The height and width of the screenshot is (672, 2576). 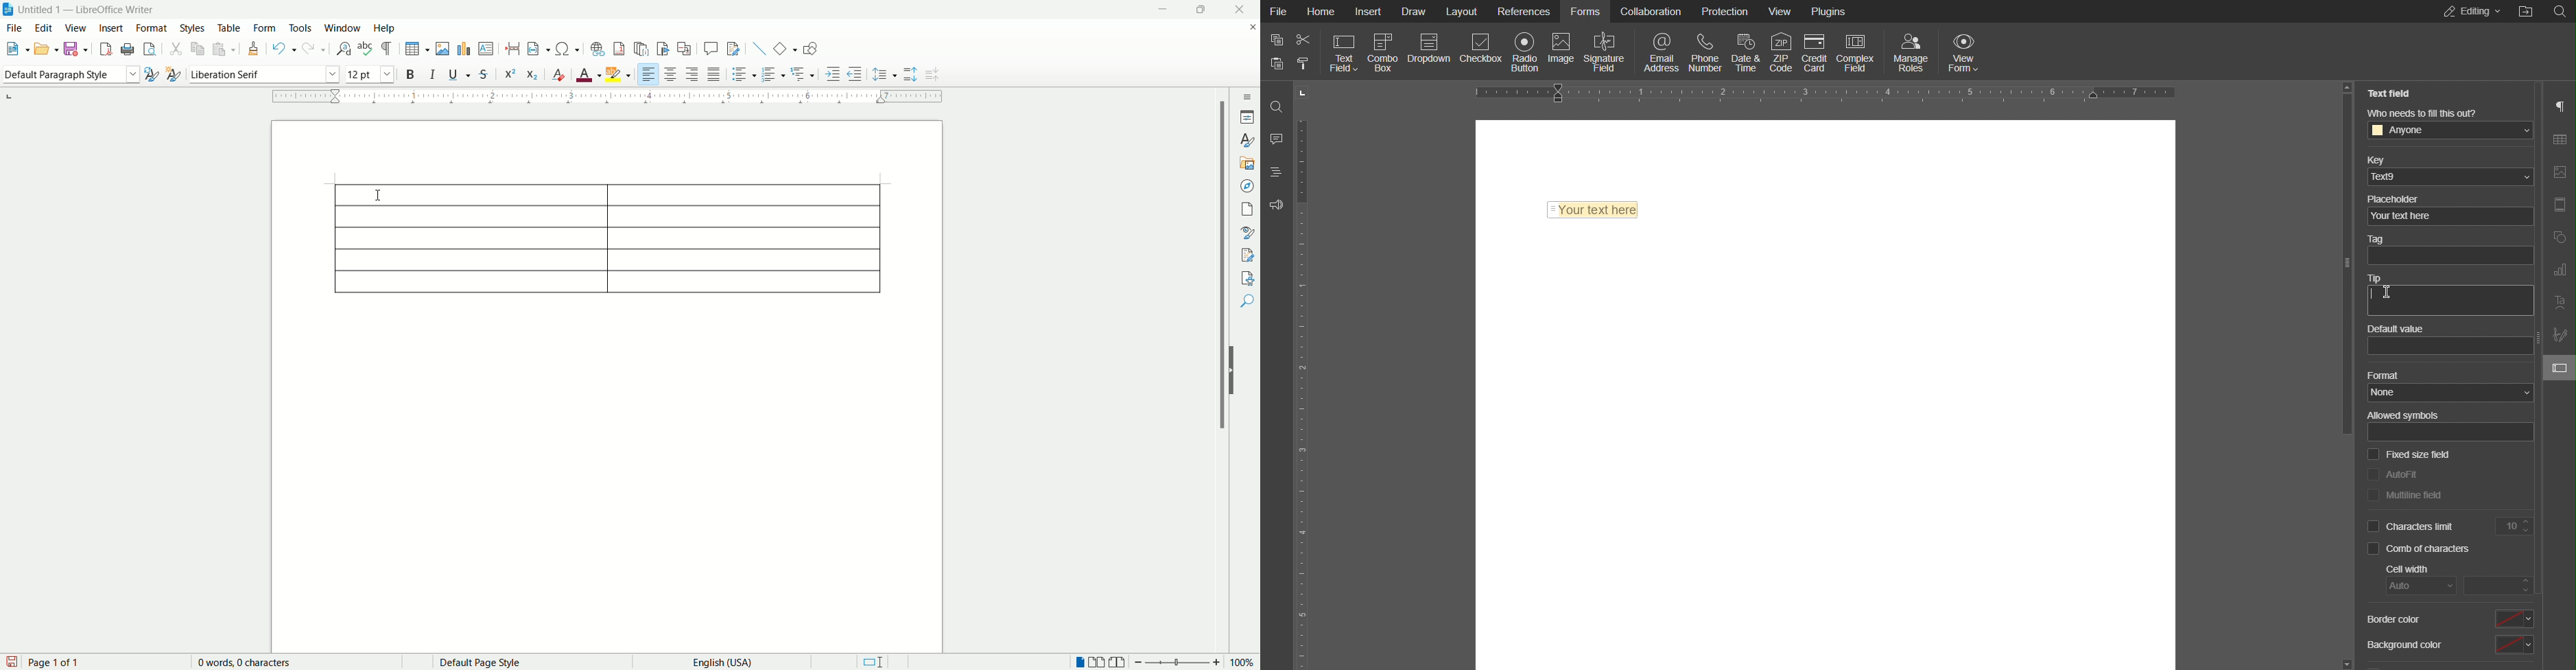 I want to click on print preview, so click(x=152, y=47).